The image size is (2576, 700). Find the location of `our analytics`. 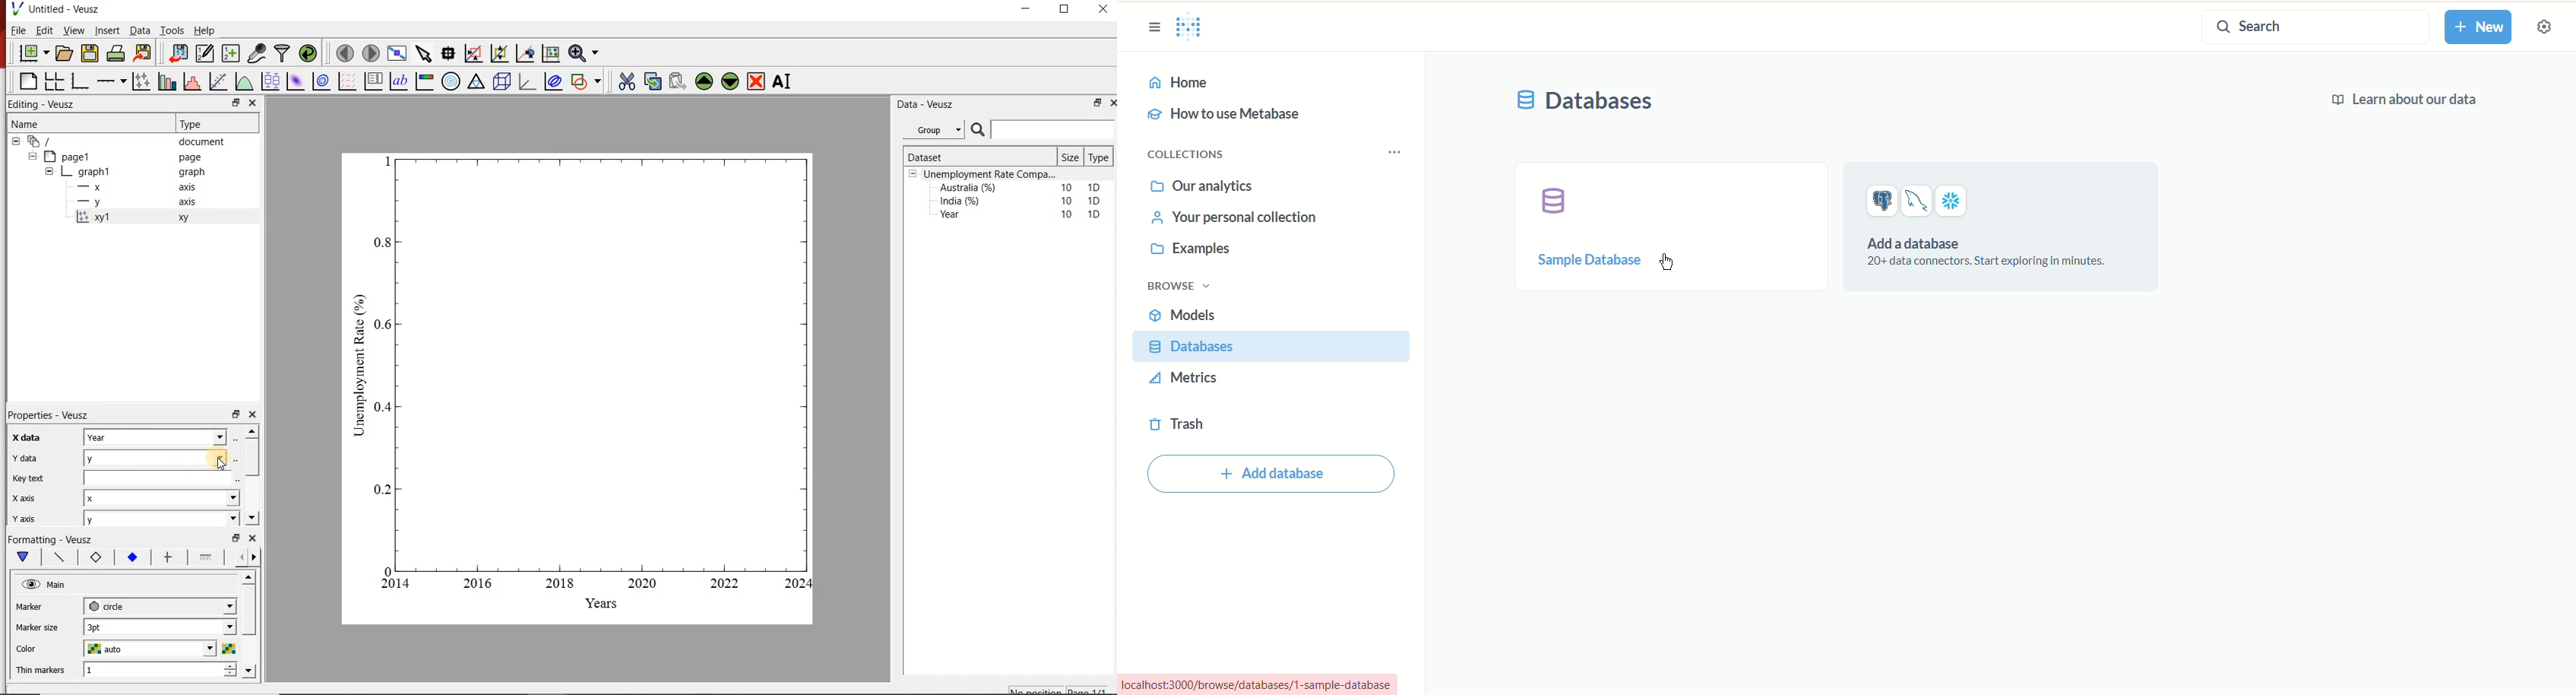

our analytics is located at coordinates (1203, 188).